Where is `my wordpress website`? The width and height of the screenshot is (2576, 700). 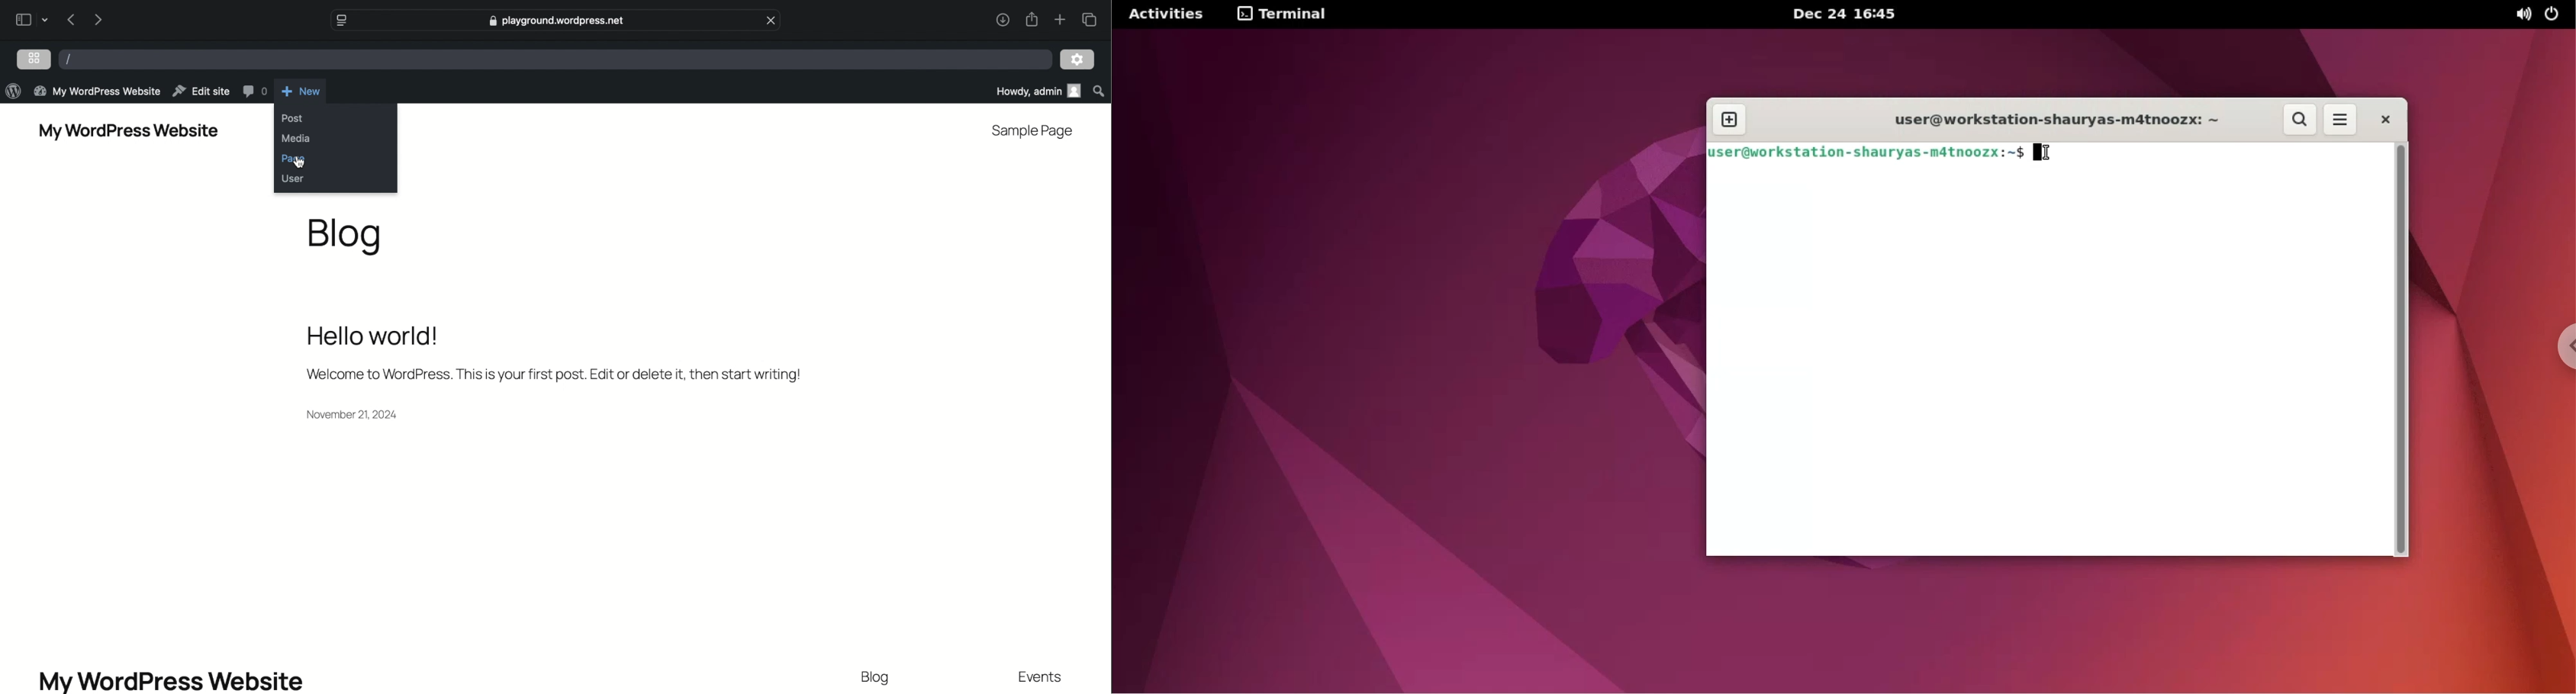 my wordpress website is located at coordinates (170, 681).